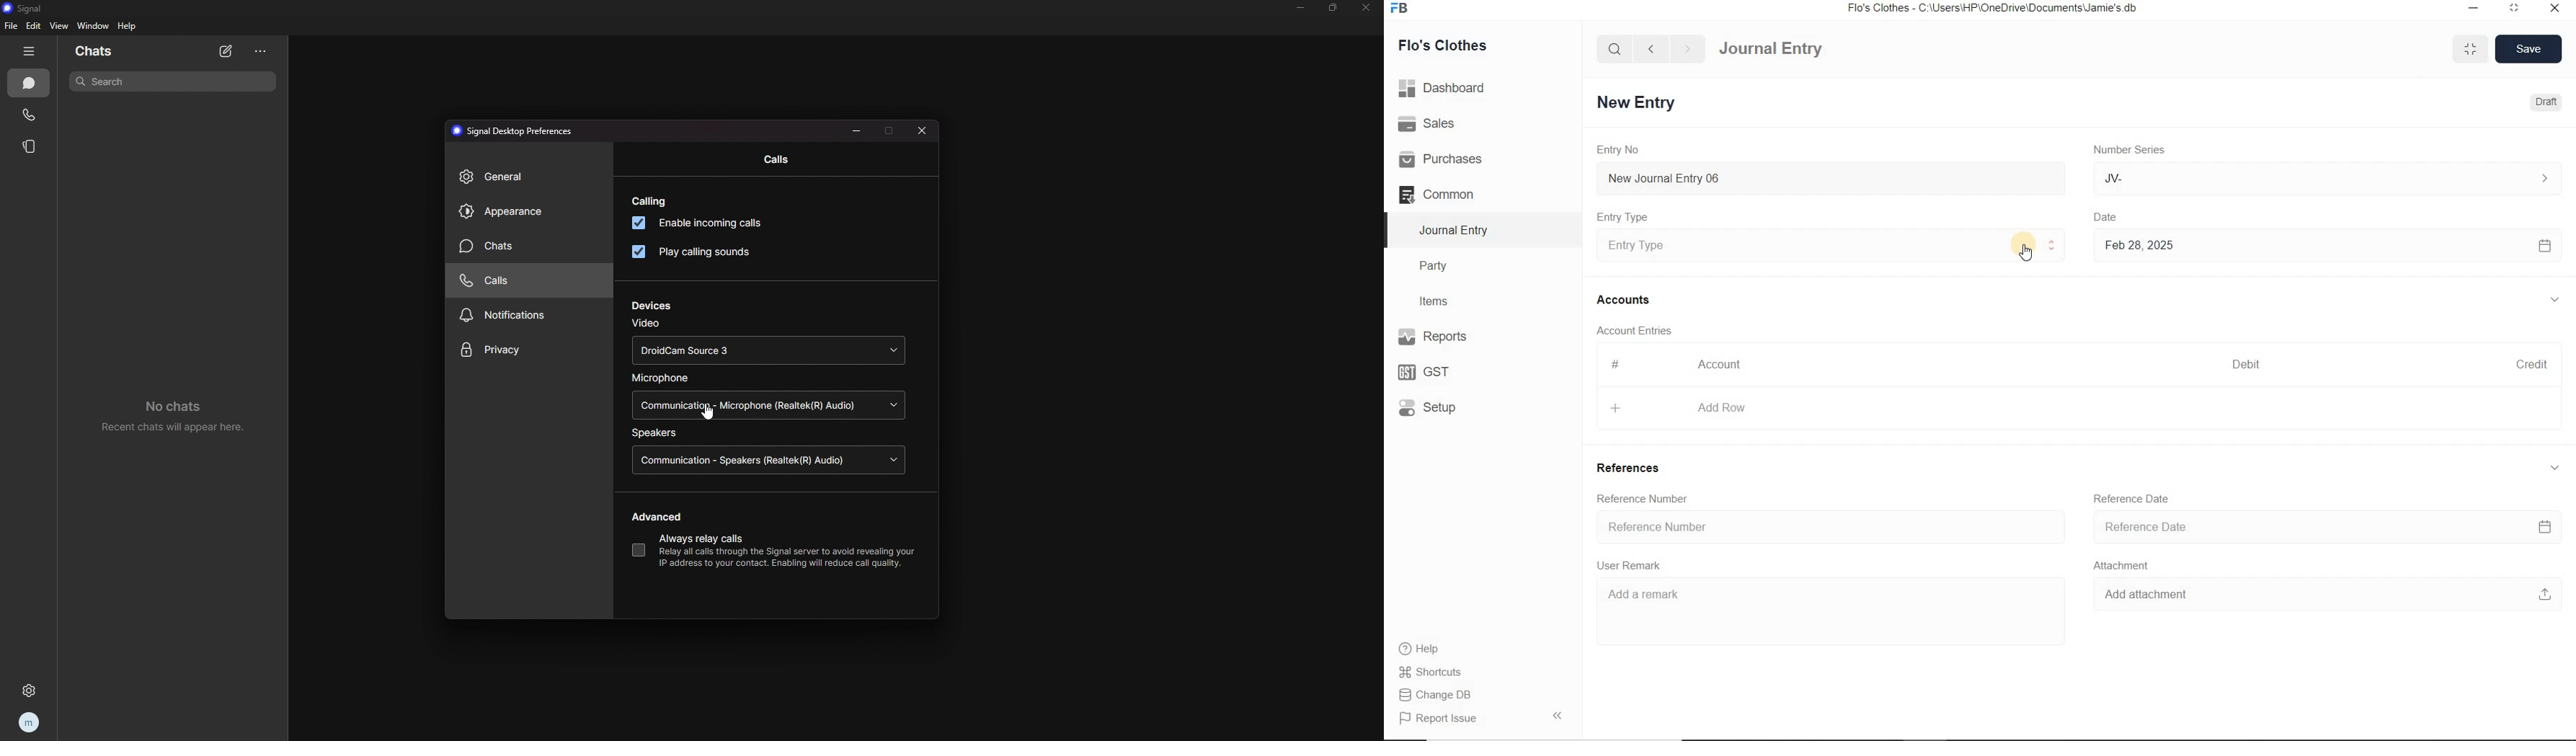 Image resolution: width=2576 pixels, height=756 pixels. What do you see at coordinates (1436, 693) in the screenshot?
I see `Change DB` at bounding box center [1436, 693].